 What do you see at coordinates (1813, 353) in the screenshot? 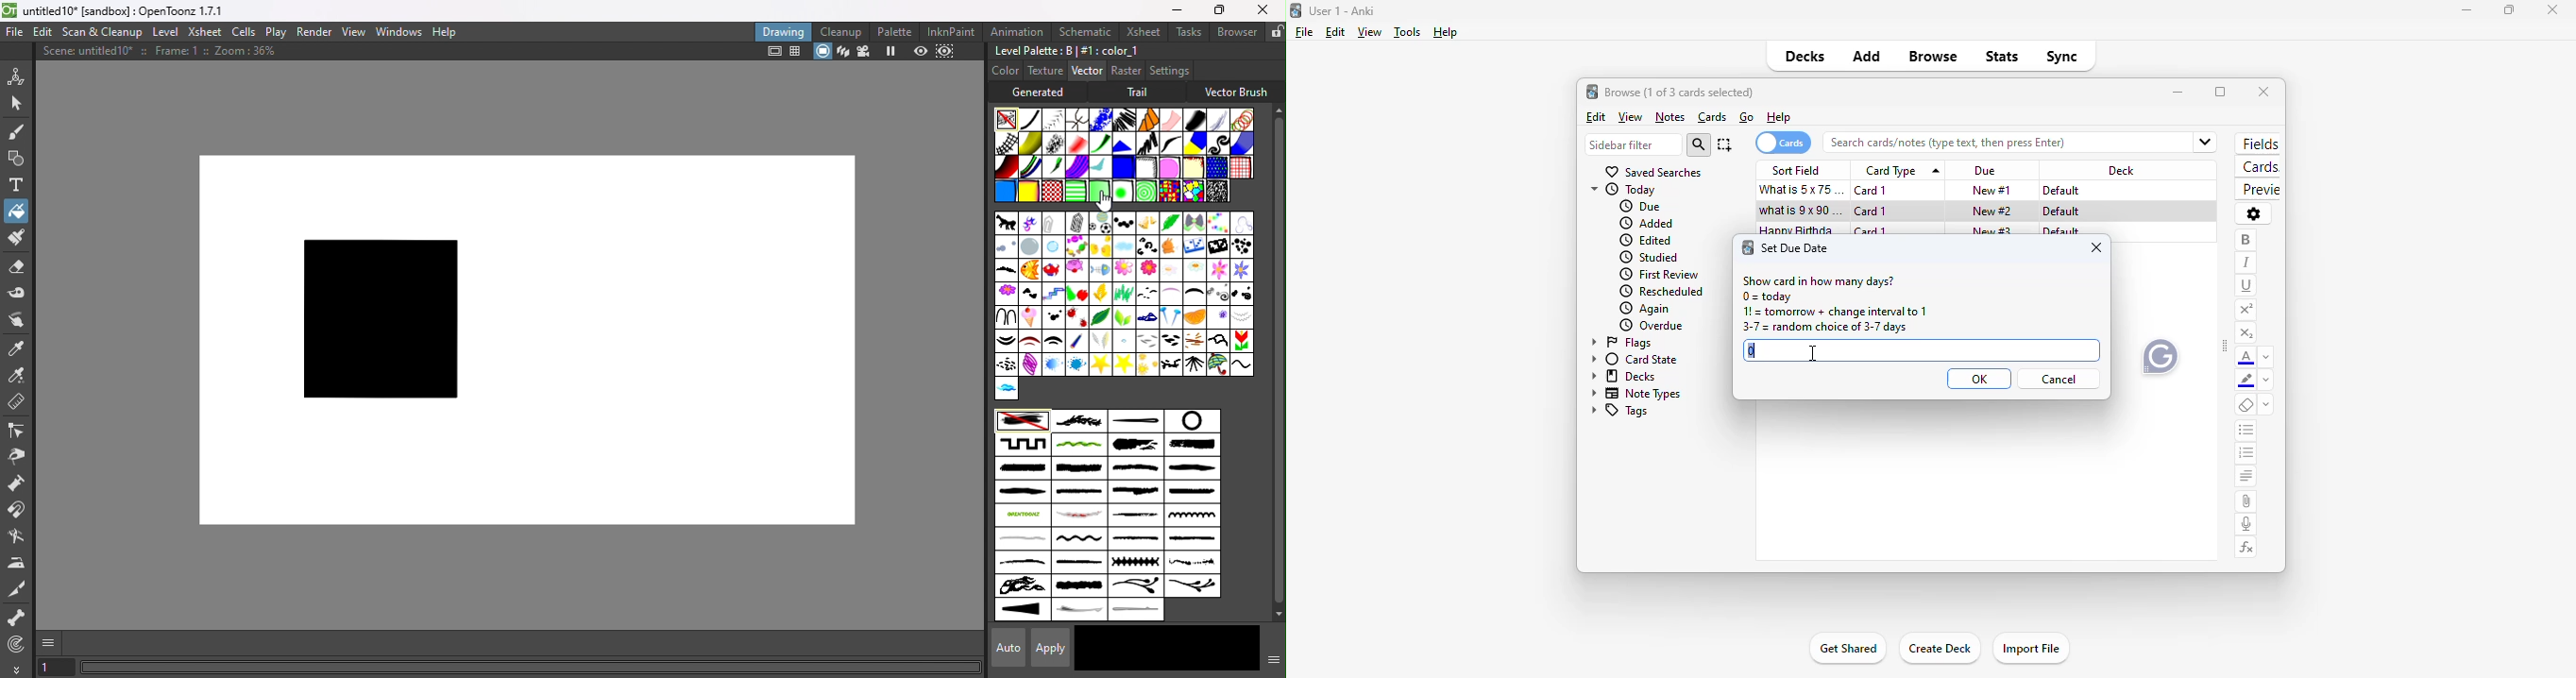
I see `cursor` at bounding box center [1813, 353].